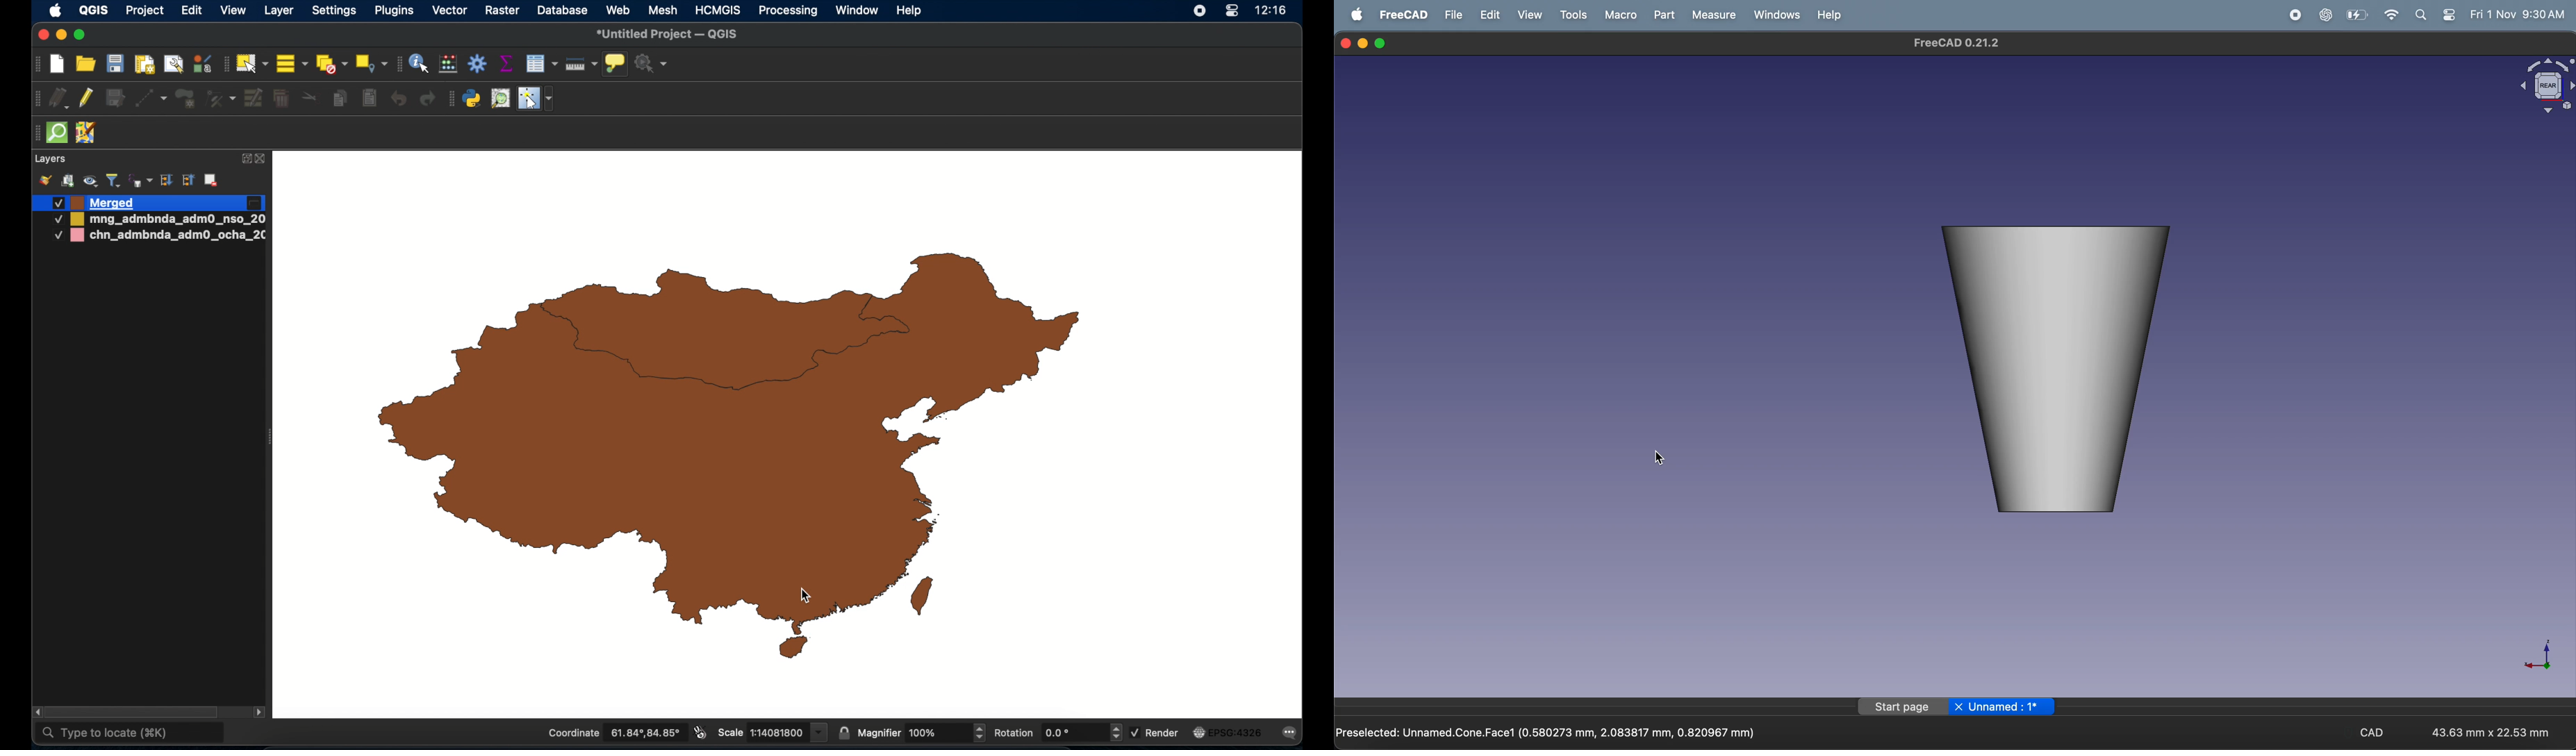 Image resolution: width=2576 pixels, height=756 pixels. Describe the element at coordinates (1660, 15) in the screenshot. I see `part` at that location.